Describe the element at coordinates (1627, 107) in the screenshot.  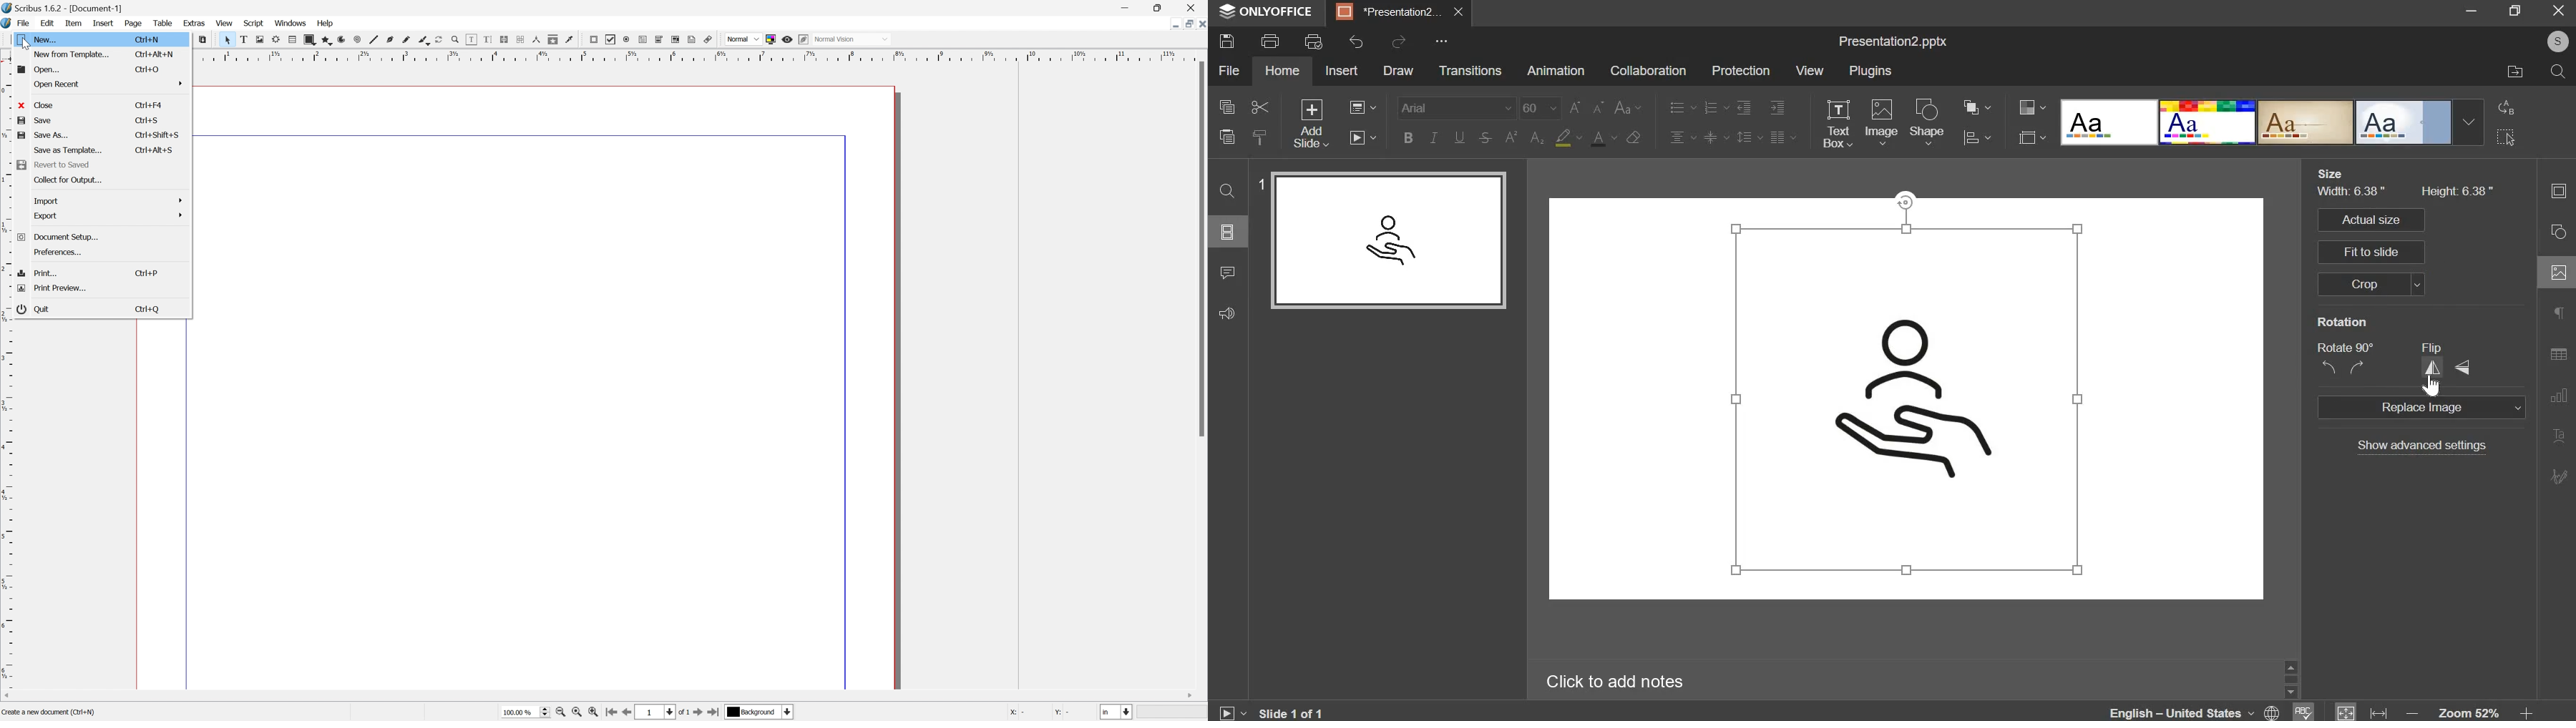
I see `change case` at that location.